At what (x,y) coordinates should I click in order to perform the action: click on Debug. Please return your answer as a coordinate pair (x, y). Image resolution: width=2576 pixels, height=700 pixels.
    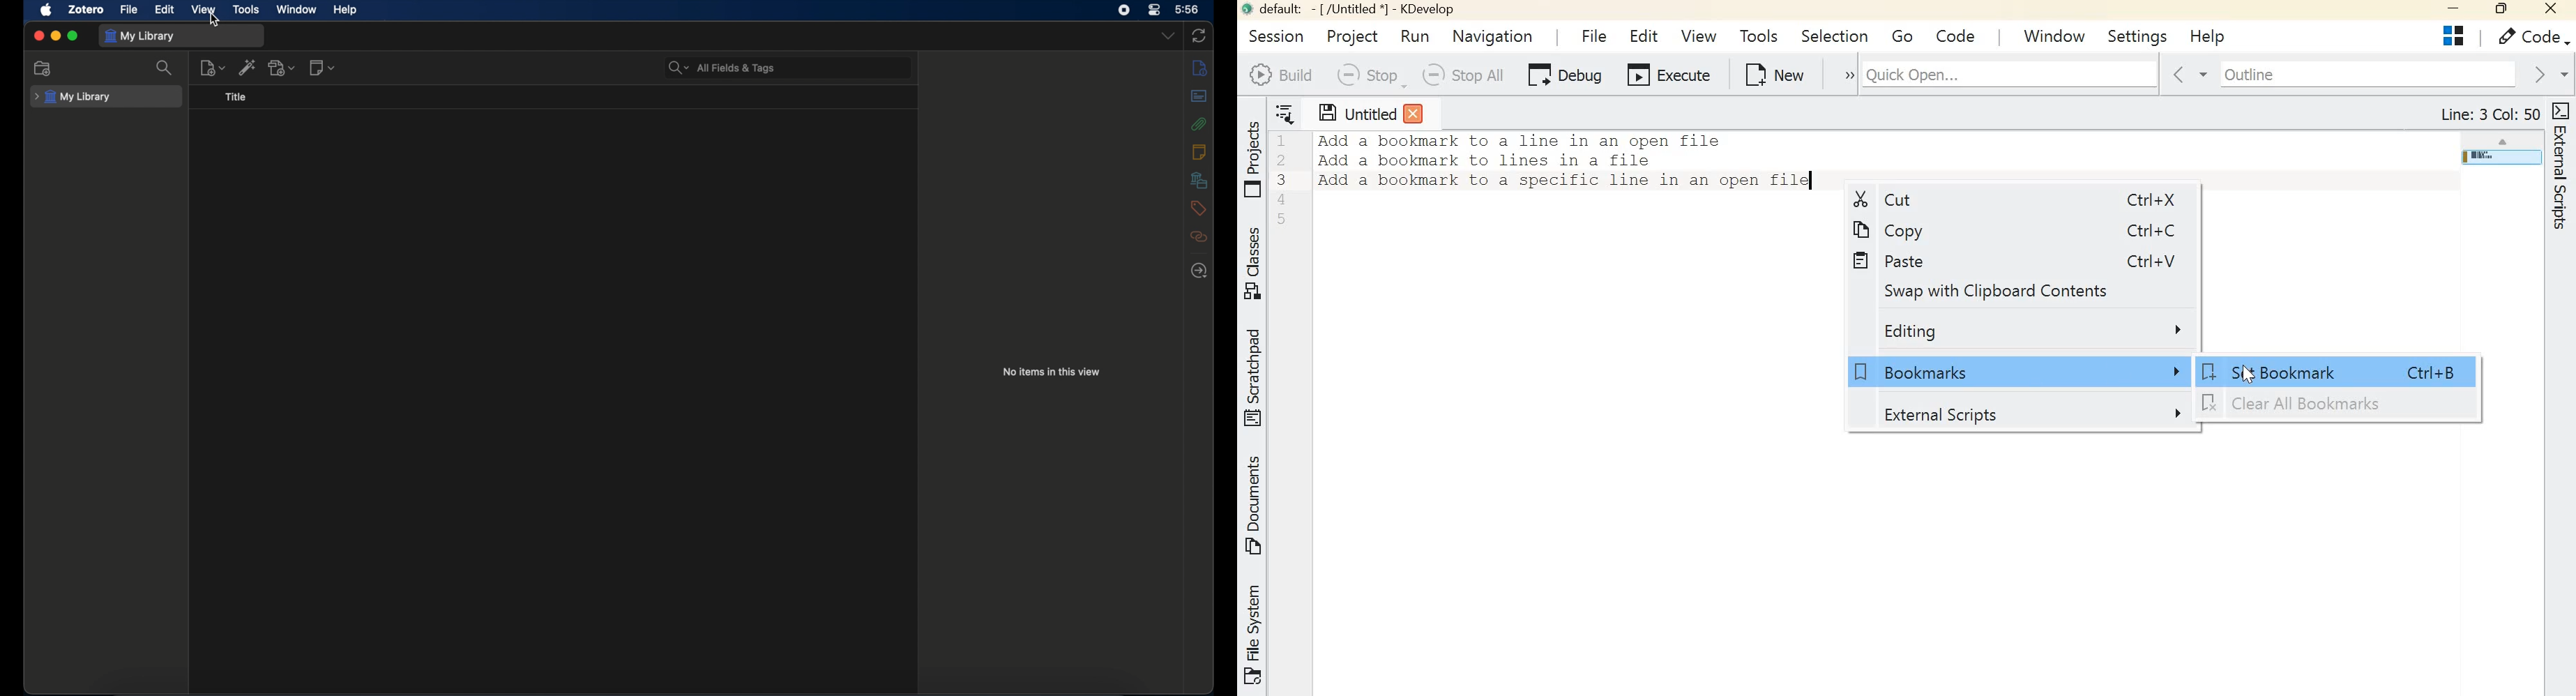
    Looking at the image, I should click on (1563, 73).